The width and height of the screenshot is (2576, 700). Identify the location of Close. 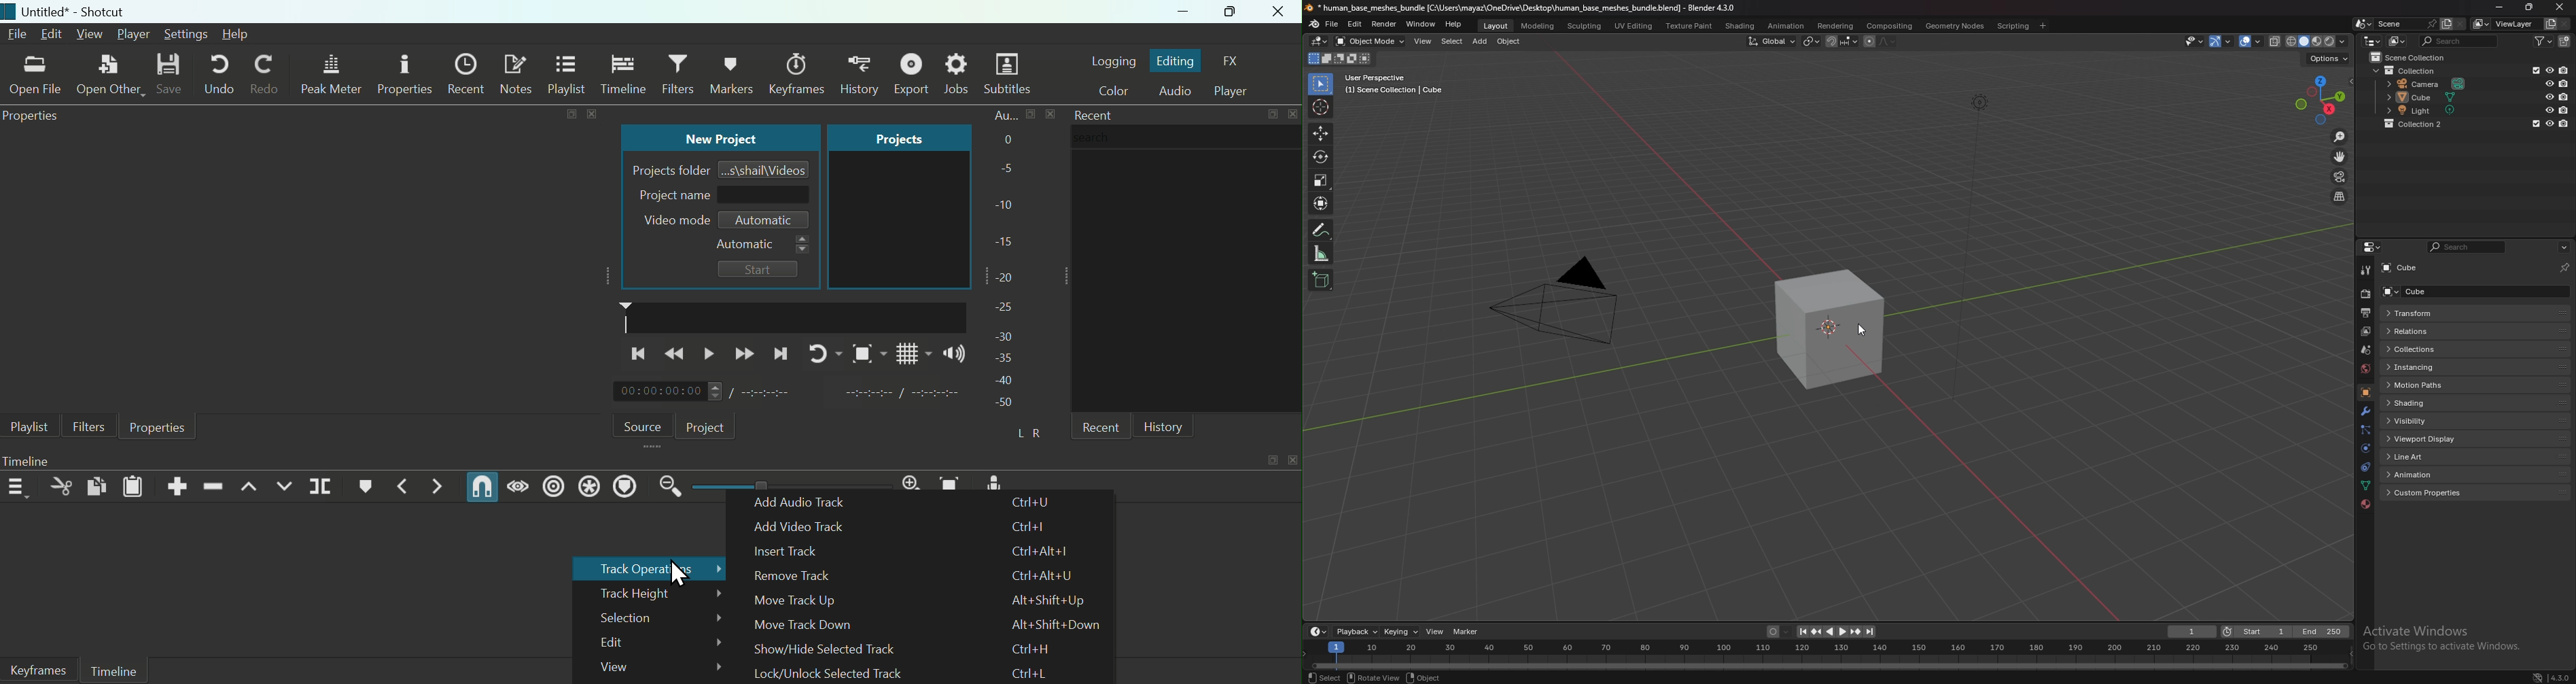
(1279, 12).